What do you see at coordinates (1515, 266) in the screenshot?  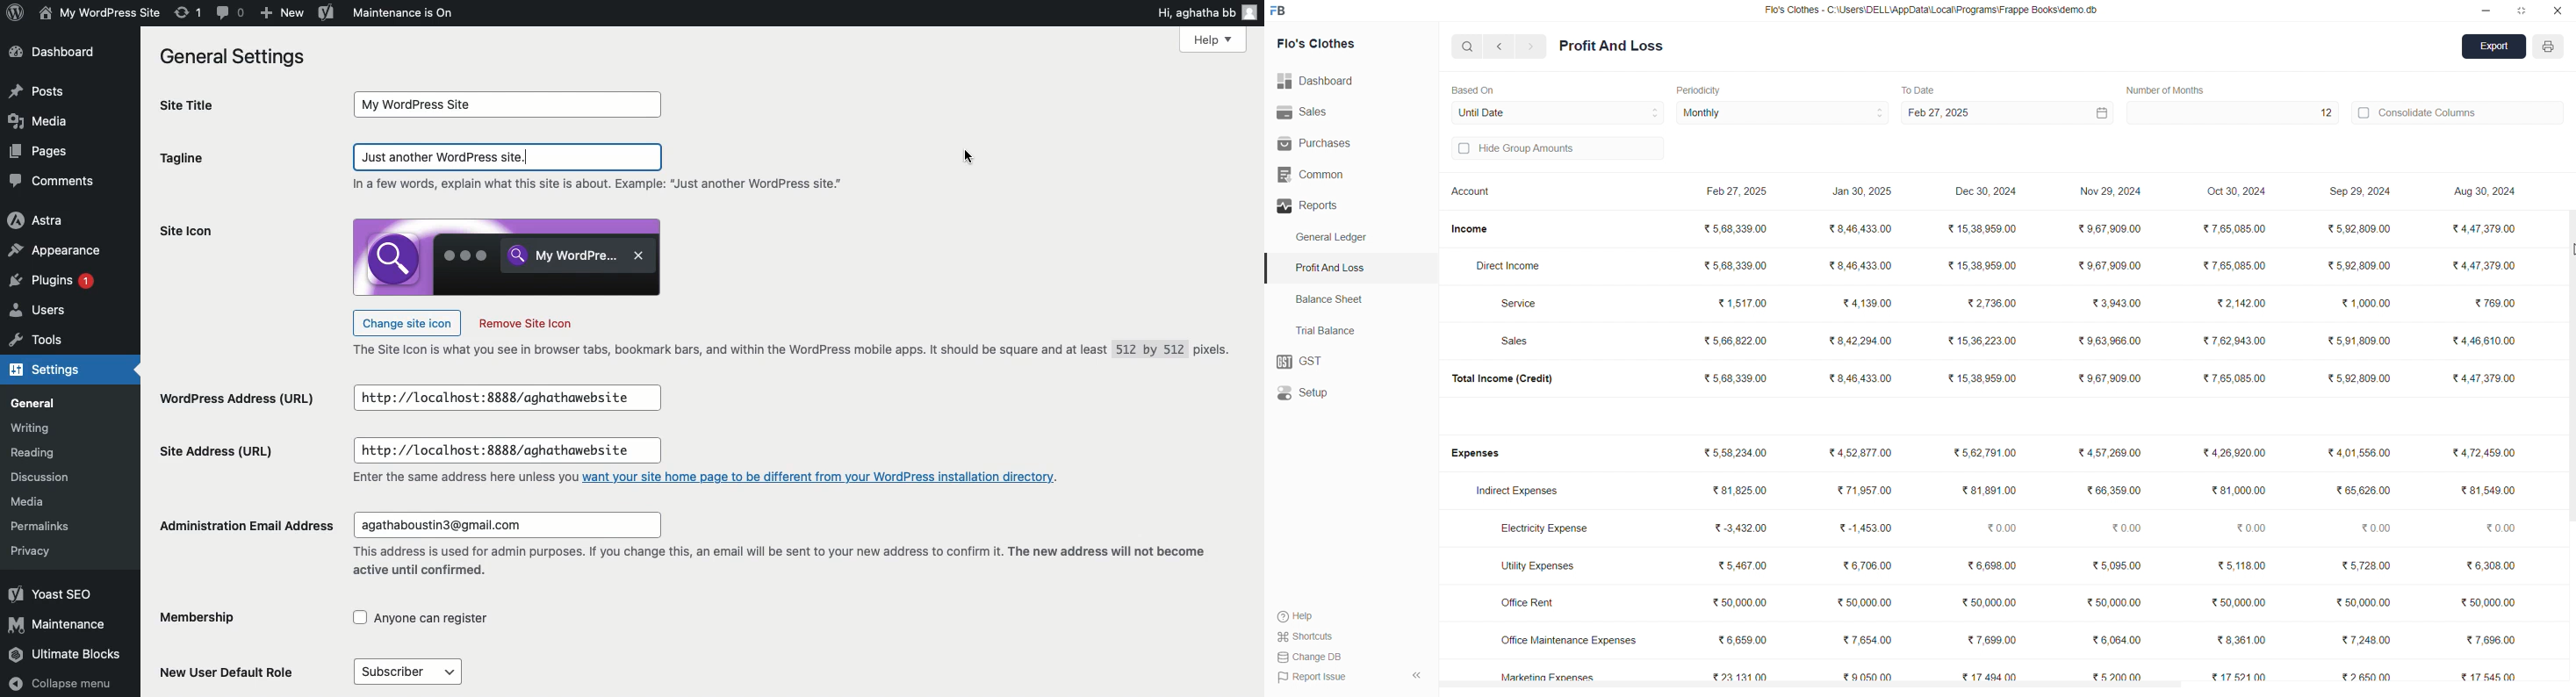 I see `Direct Income` at bounding box center [1515, 266].